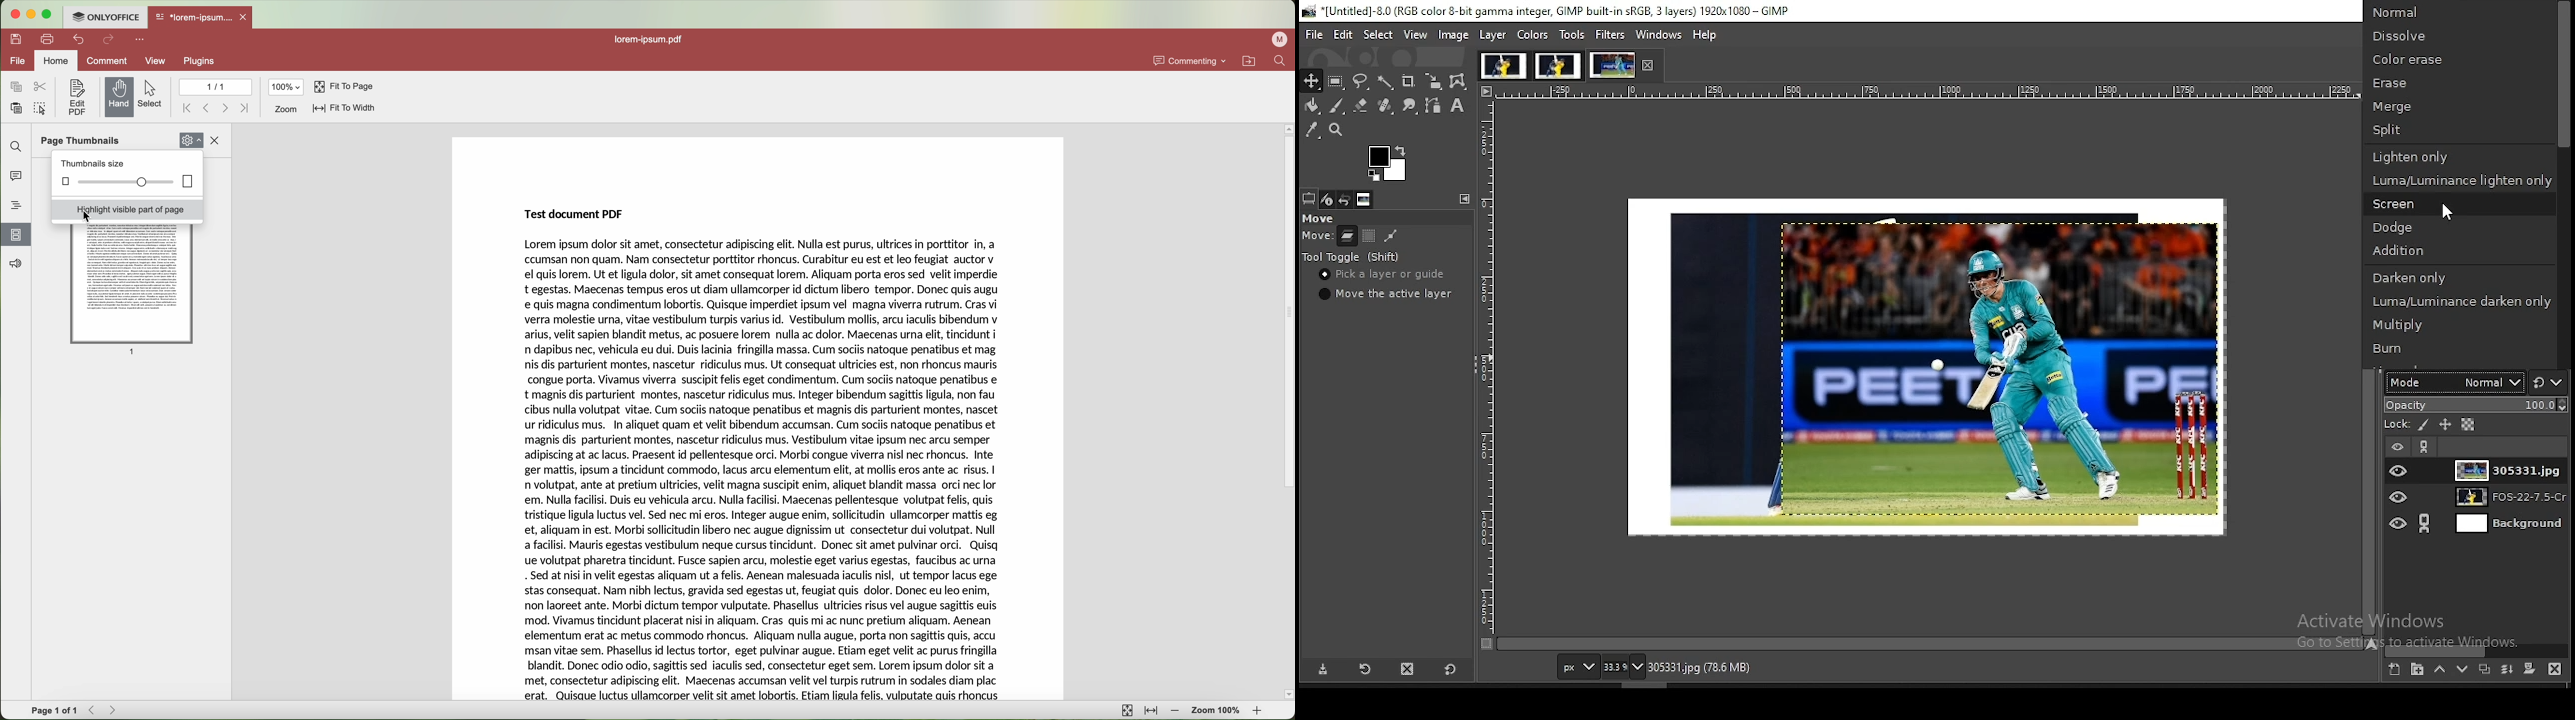  Describe the element at coordinates (574, 214) in the screenshot. I see `Test document PDF` at that location.